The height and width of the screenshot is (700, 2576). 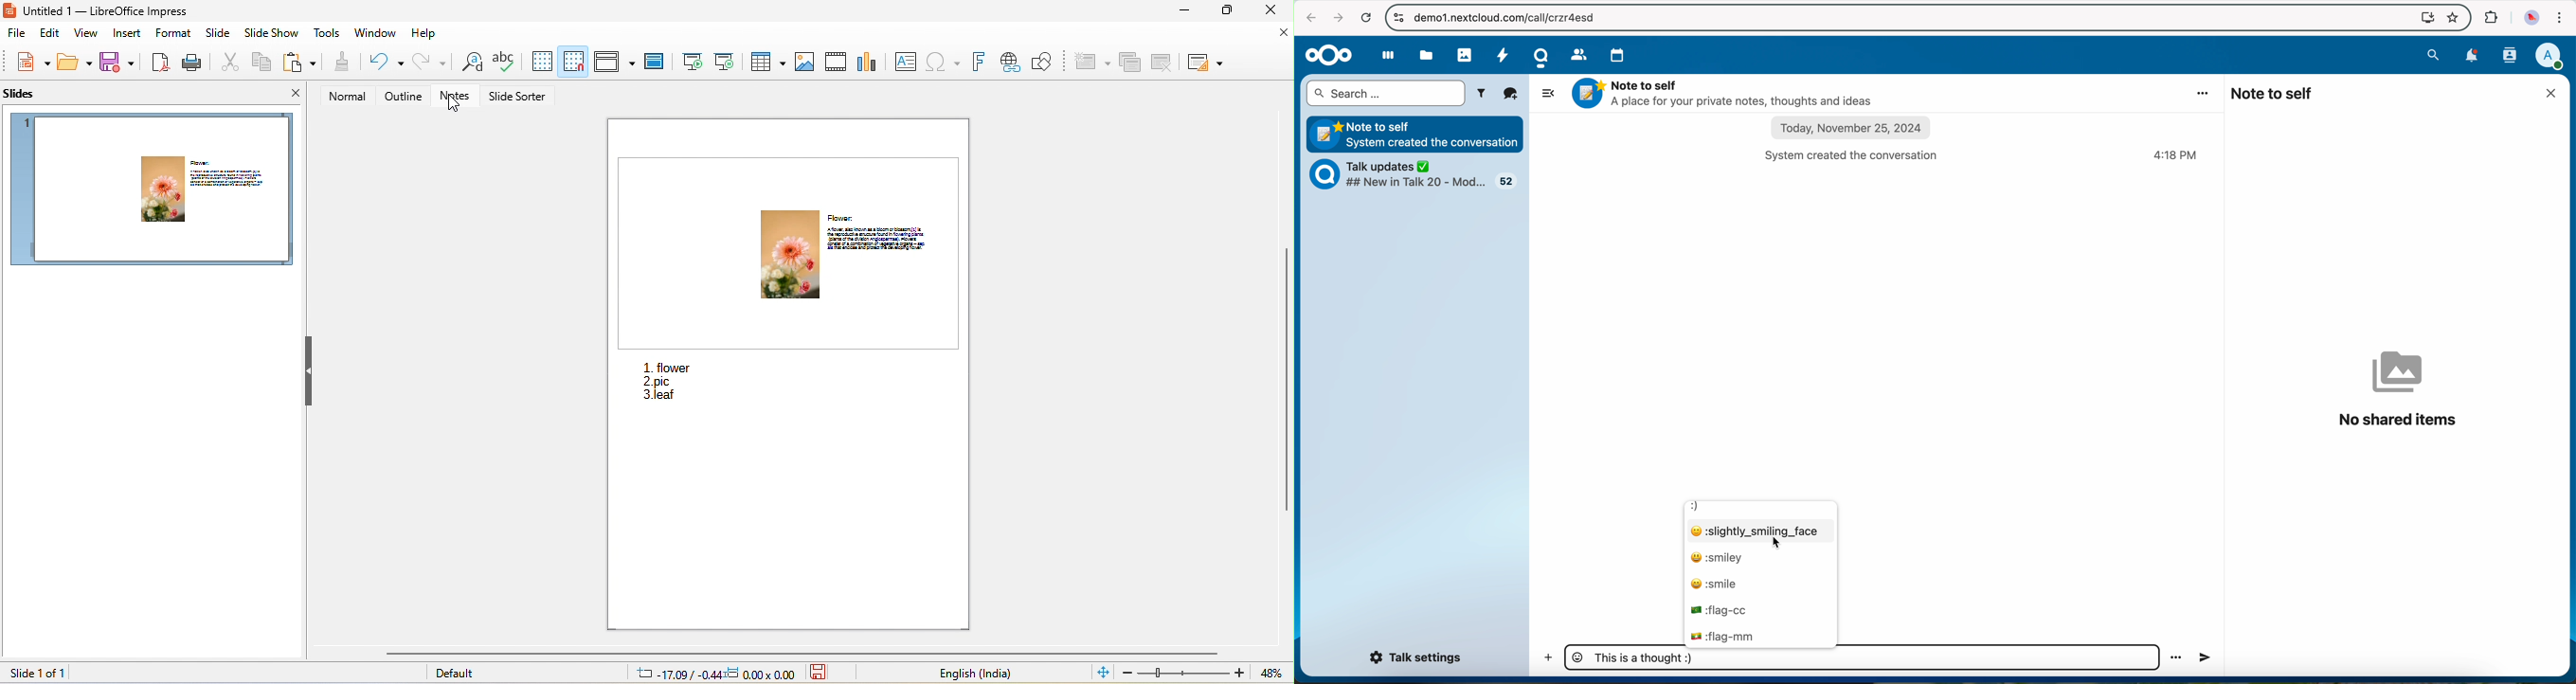 What do you see at coordinates (2424, 18) in the screenshot?
I see `screen` at bounding box center [2424, 18].